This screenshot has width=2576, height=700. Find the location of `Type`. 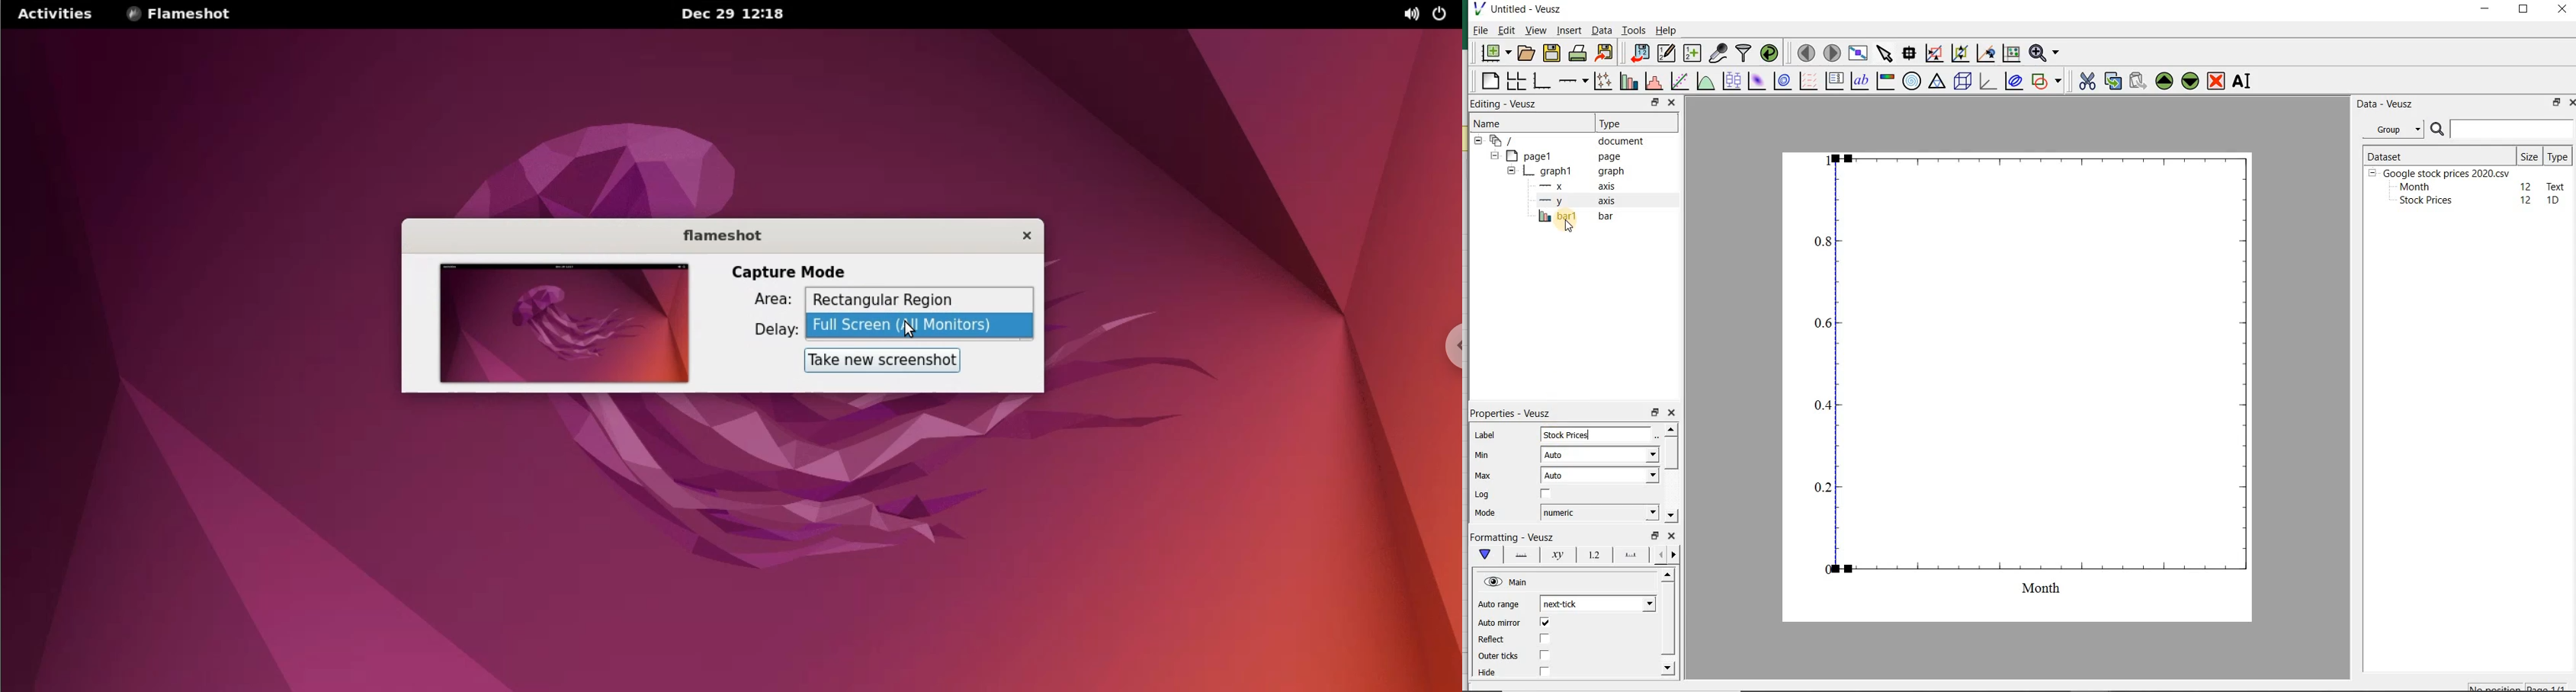

Type is located at coordinates (2558, 156).